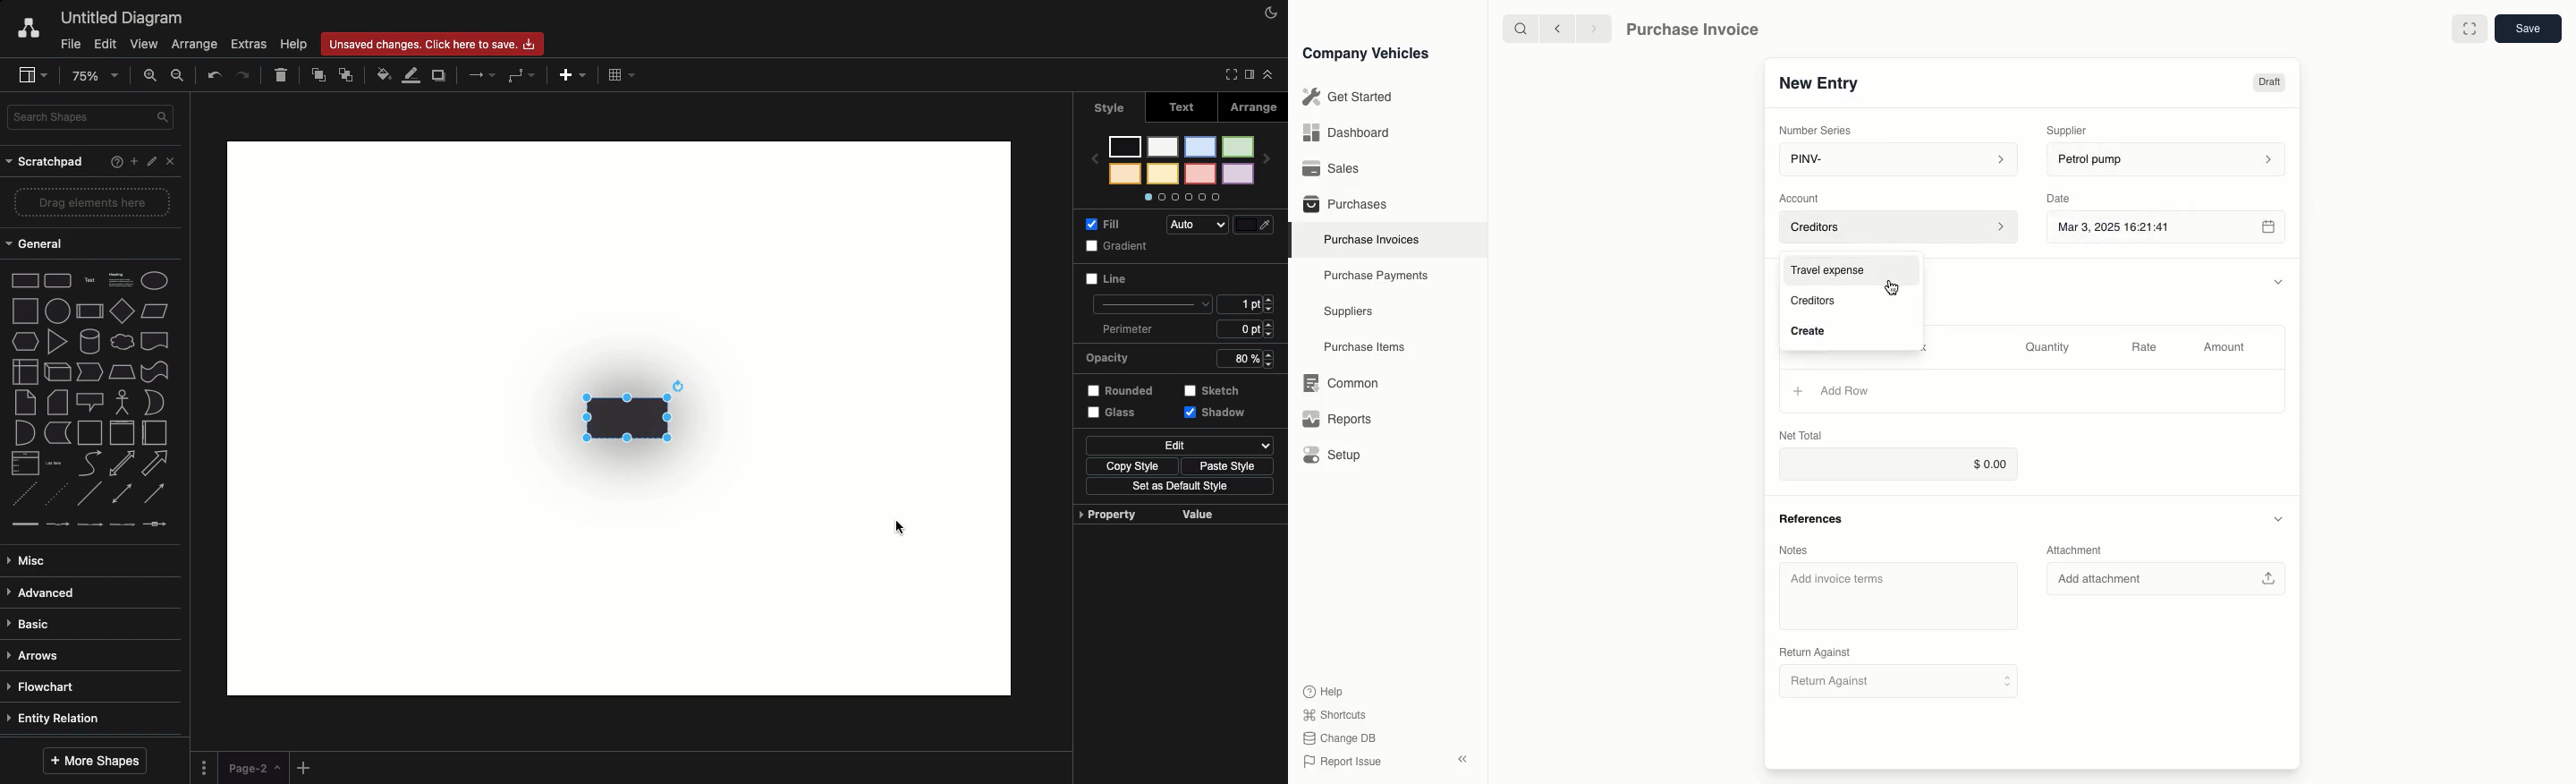 The image size is (2576, 784). Describe the element at coordinates (1814, 652) in the screenshot. I see `Return Against` at that location.